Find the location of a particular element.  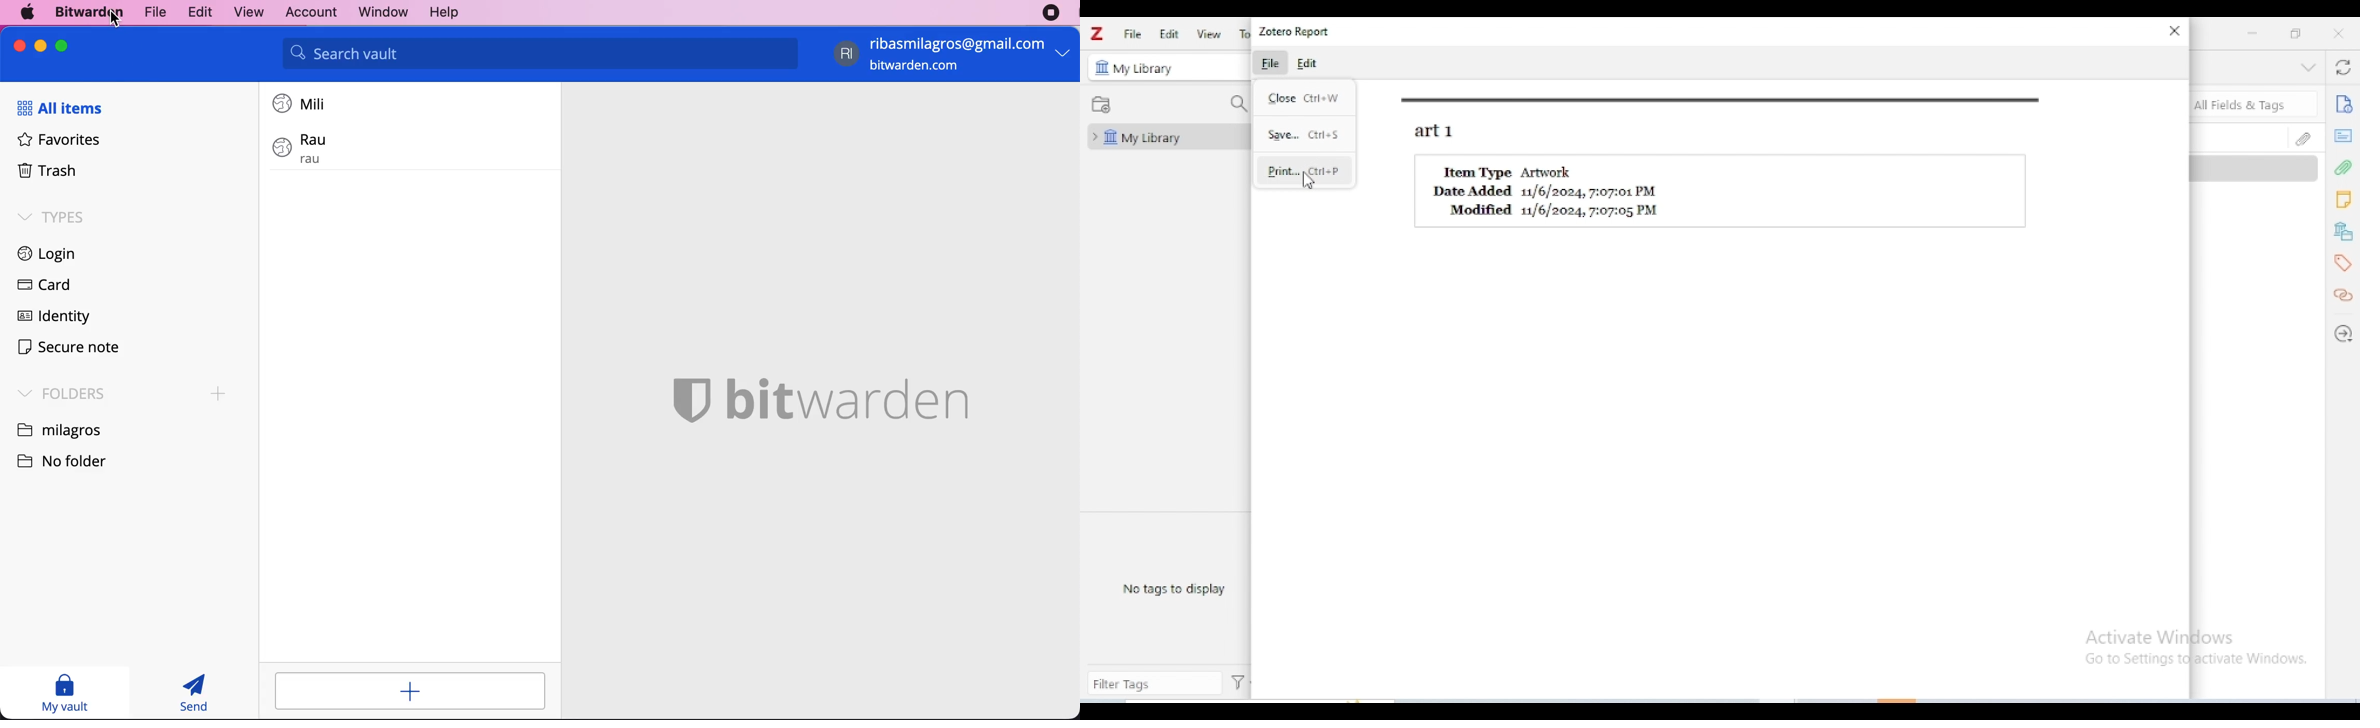

maximize is located at coordinates (2294, 32).